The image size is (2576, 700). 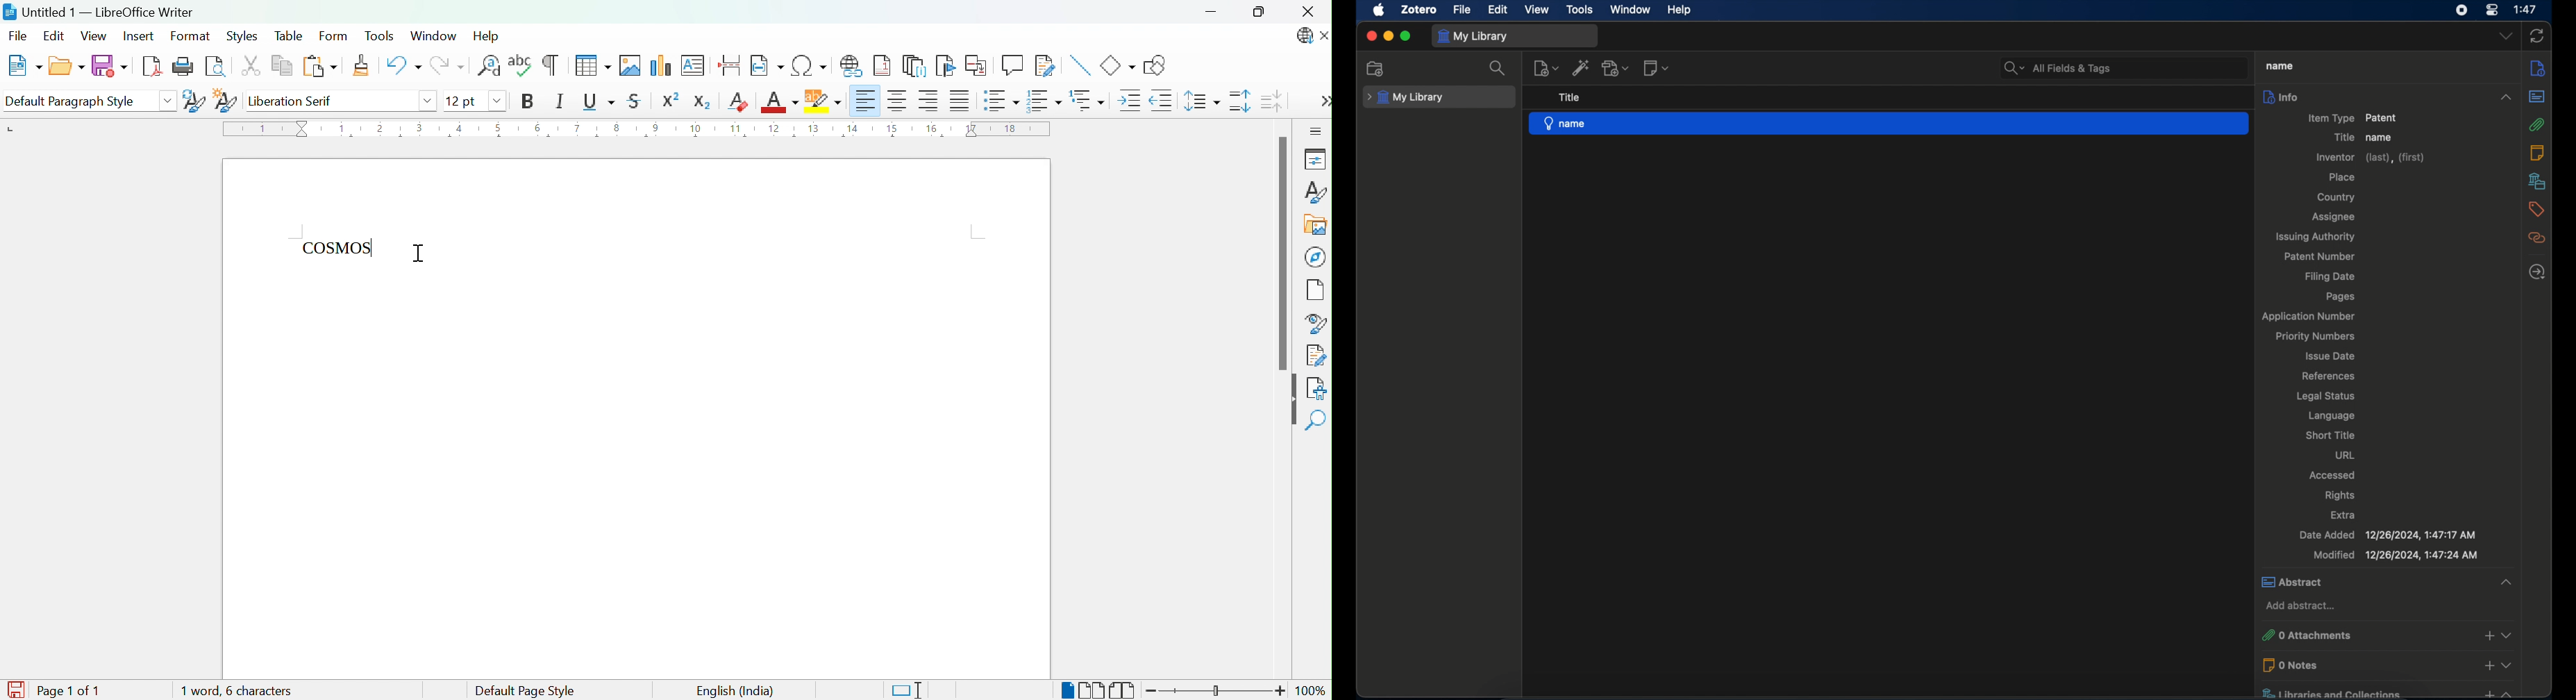 I want to click on Untitled 1 - LibreOffice Writer, so click(x=99, y=10).